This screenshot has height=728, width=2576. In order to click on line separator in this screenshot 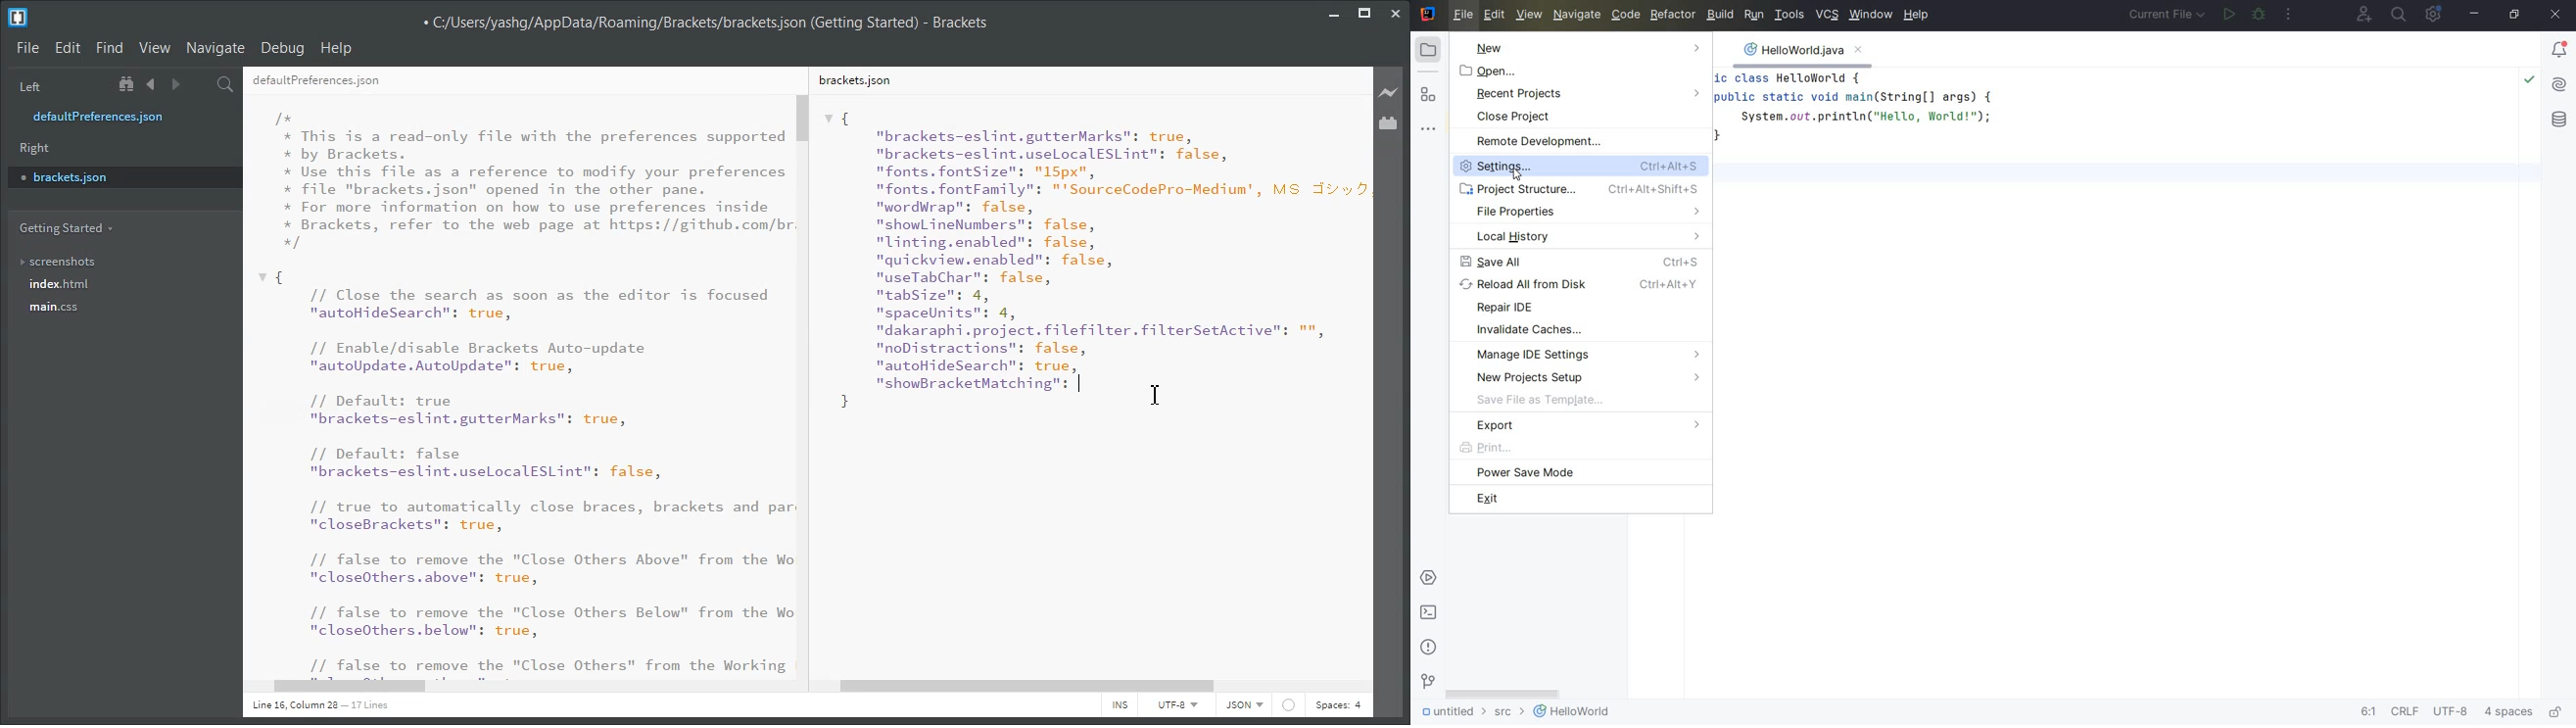, I will do `click(2405, 713)`.